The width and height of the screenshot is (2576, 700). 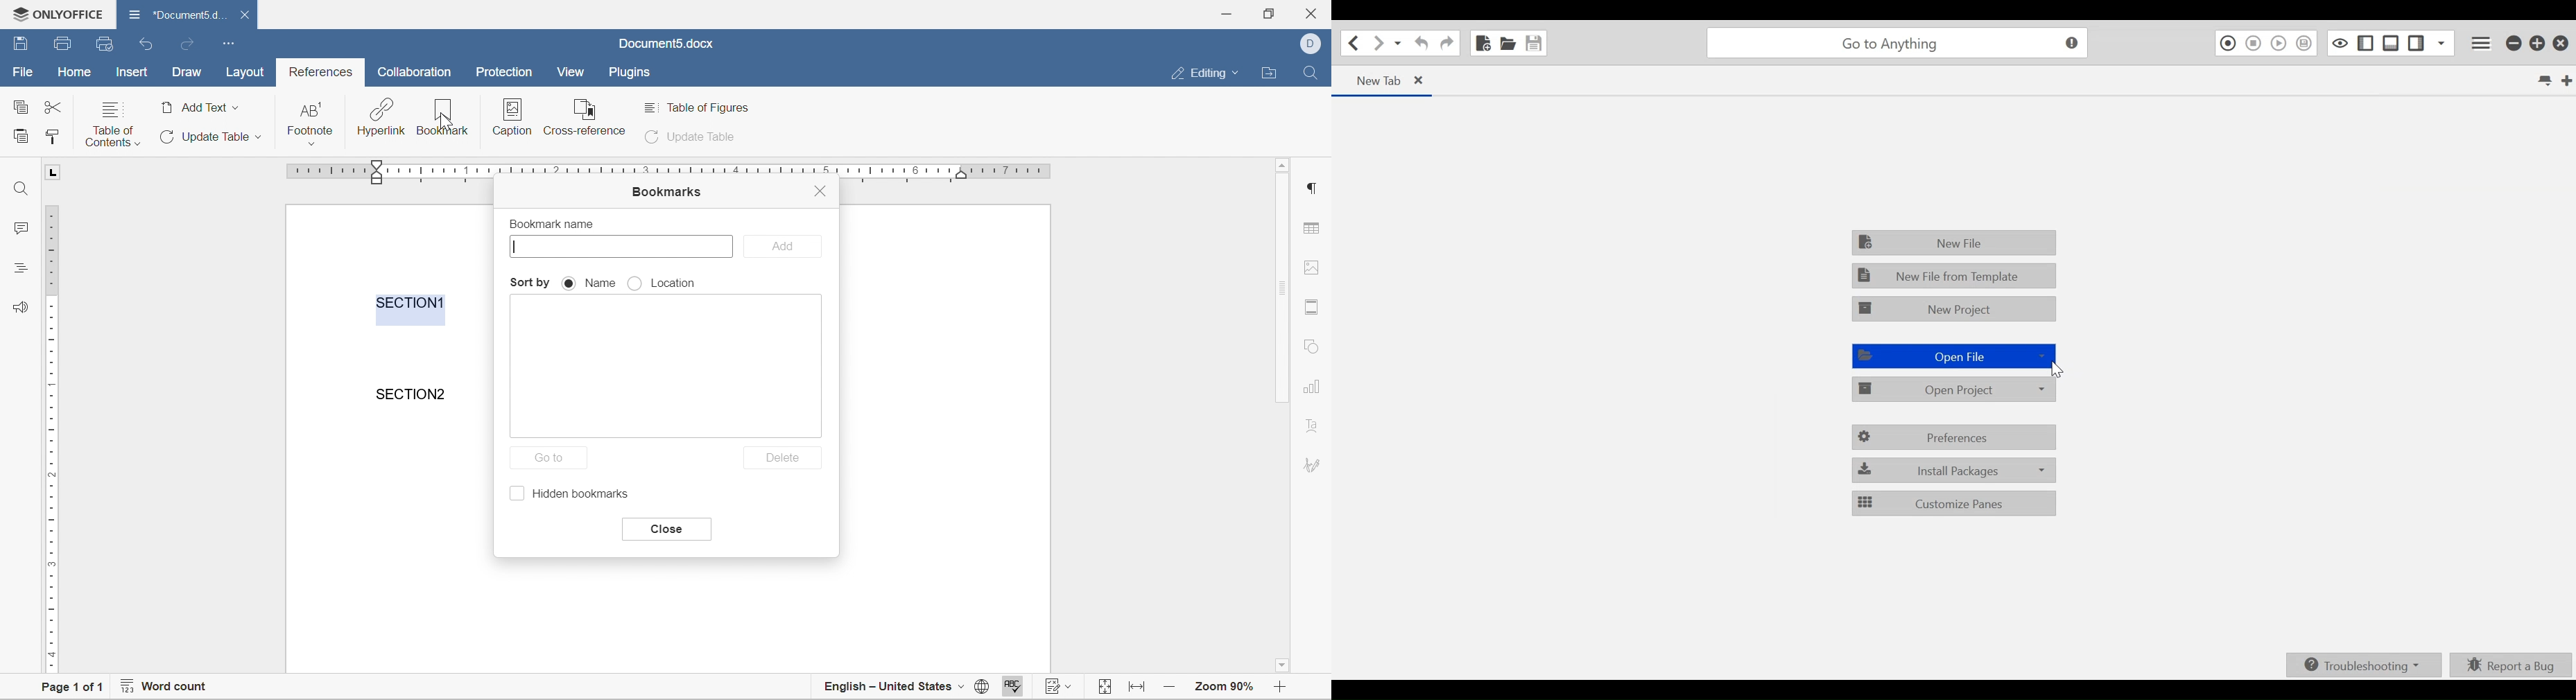 What do you see at coordinates (208, 137) in the screenshot?
I see `update table` at bounding box center [208, 137].